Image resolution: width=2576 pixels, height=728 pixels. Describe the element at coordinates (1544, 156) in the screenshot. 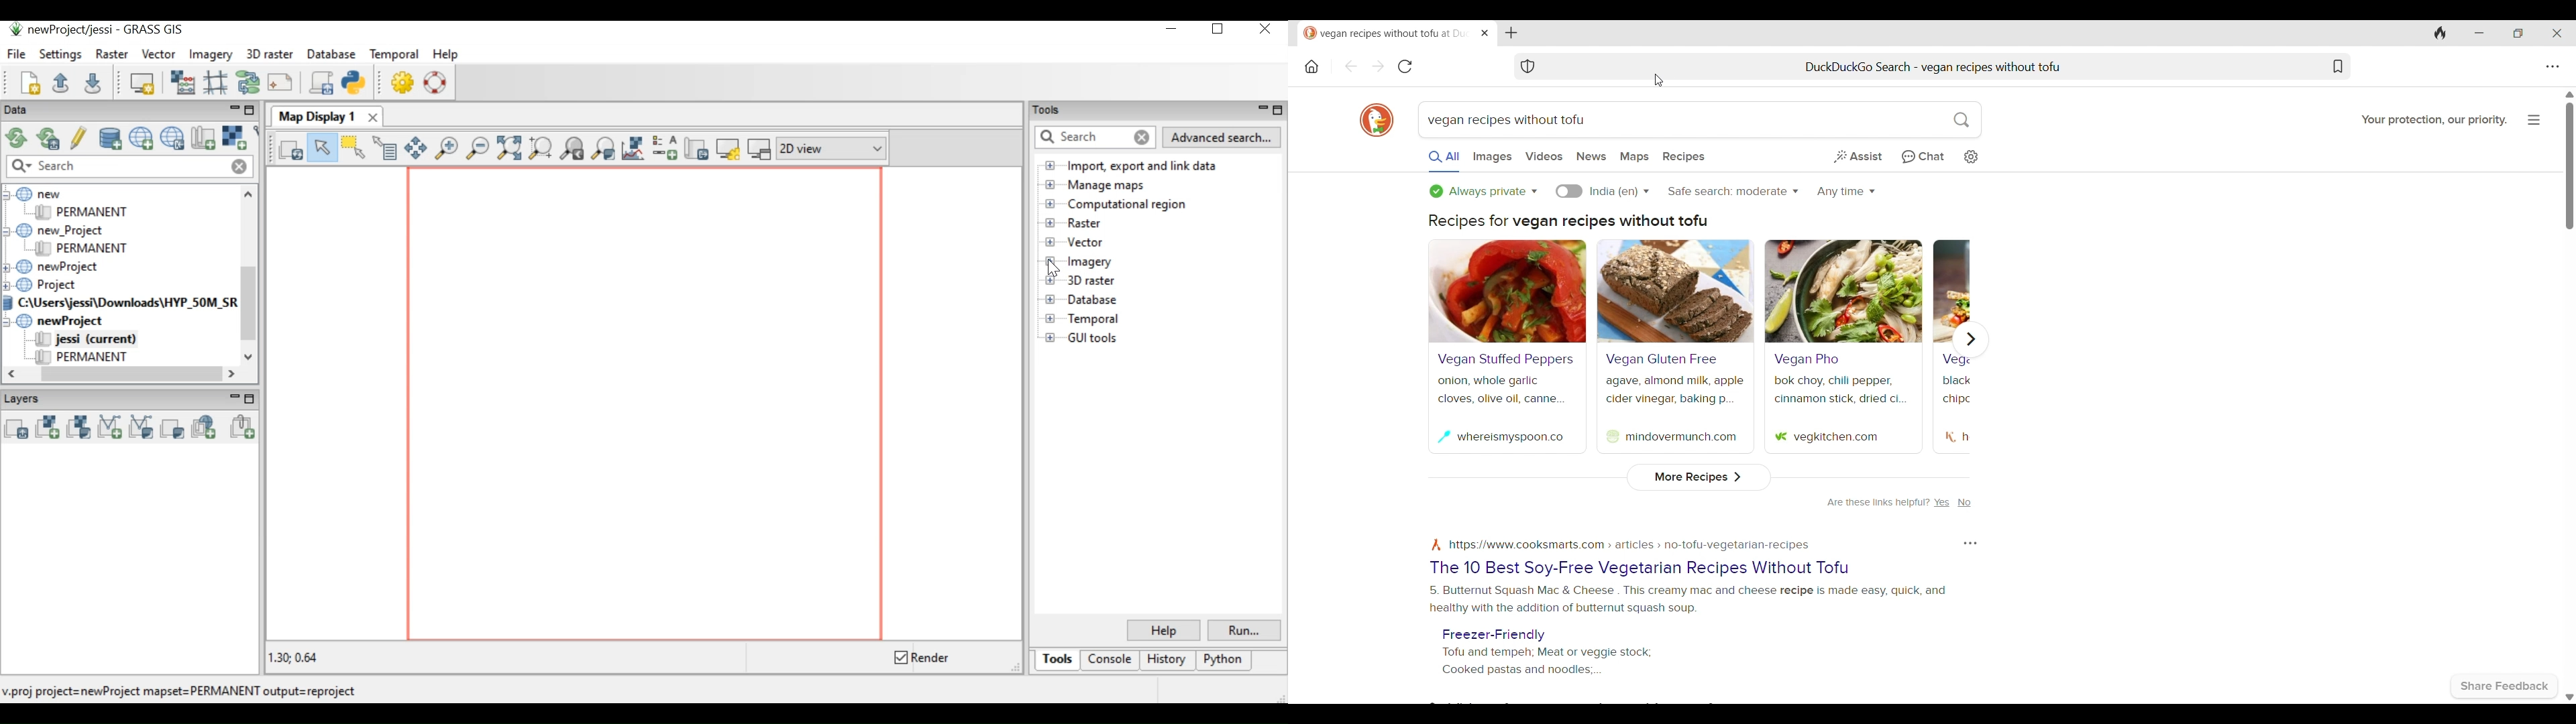

I see `Search videos` at that location.